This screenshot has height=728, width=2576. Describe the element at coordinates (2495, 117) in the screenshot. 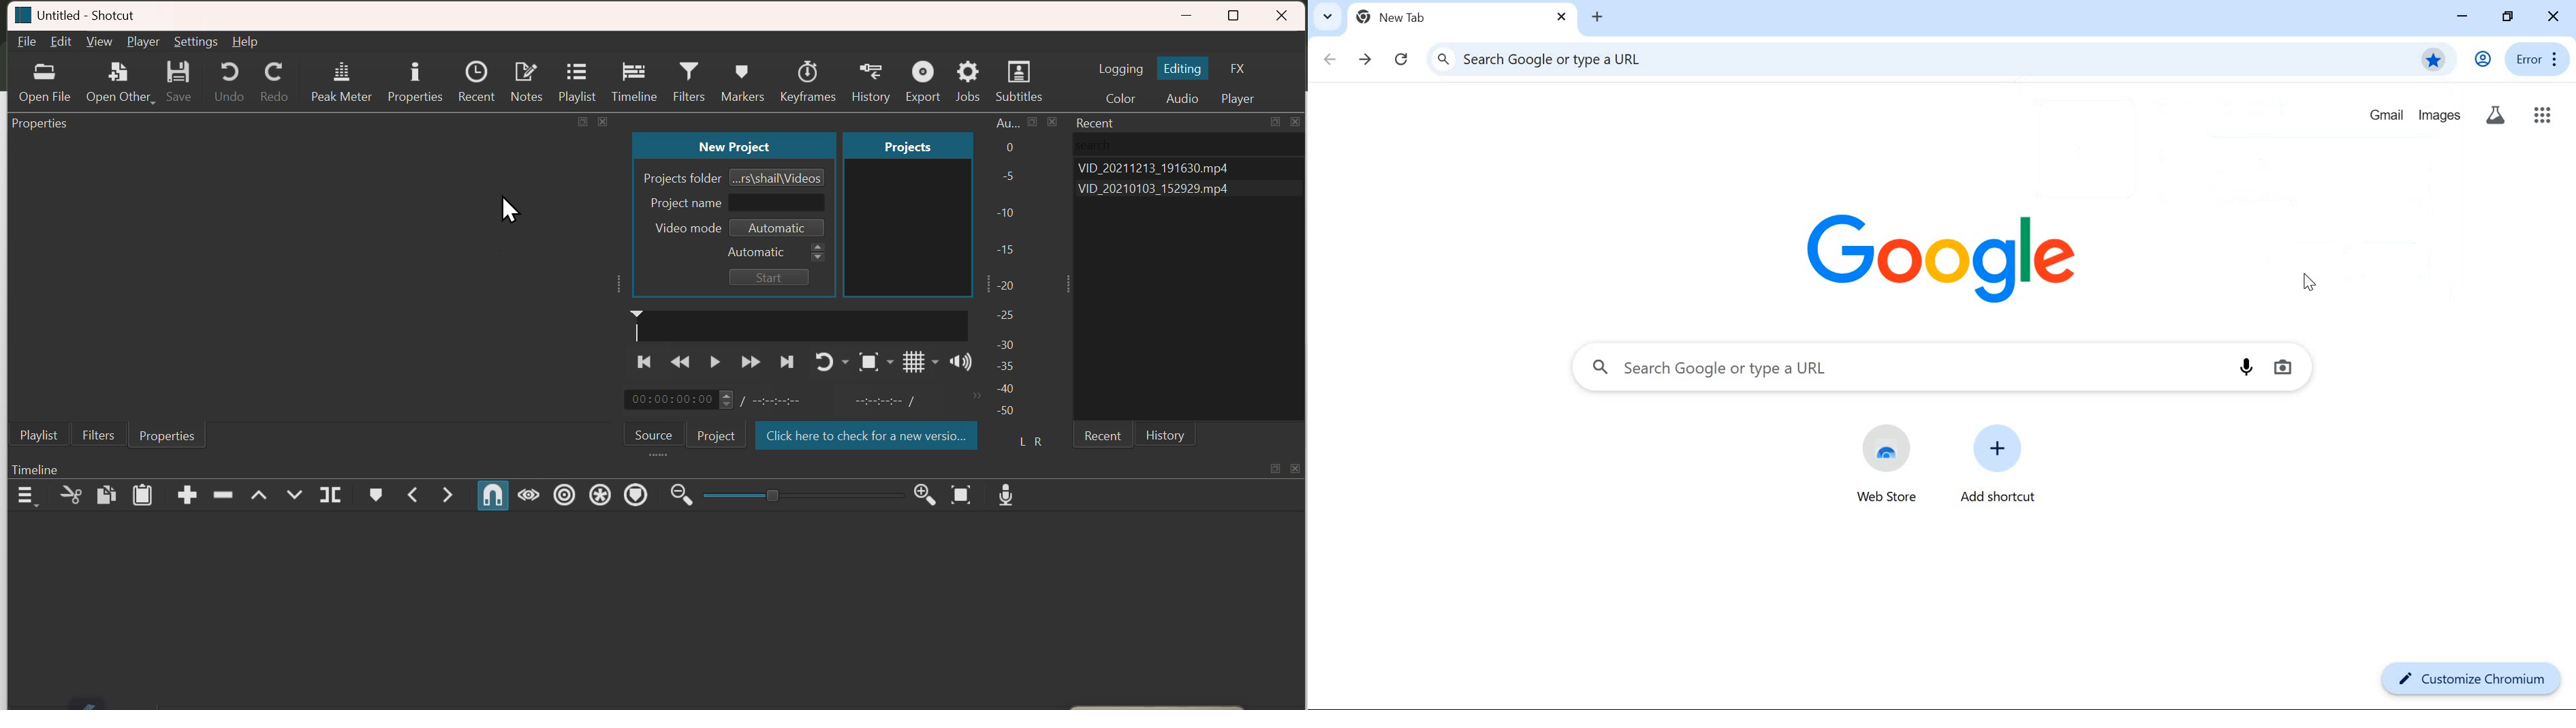

I see `` at that location.